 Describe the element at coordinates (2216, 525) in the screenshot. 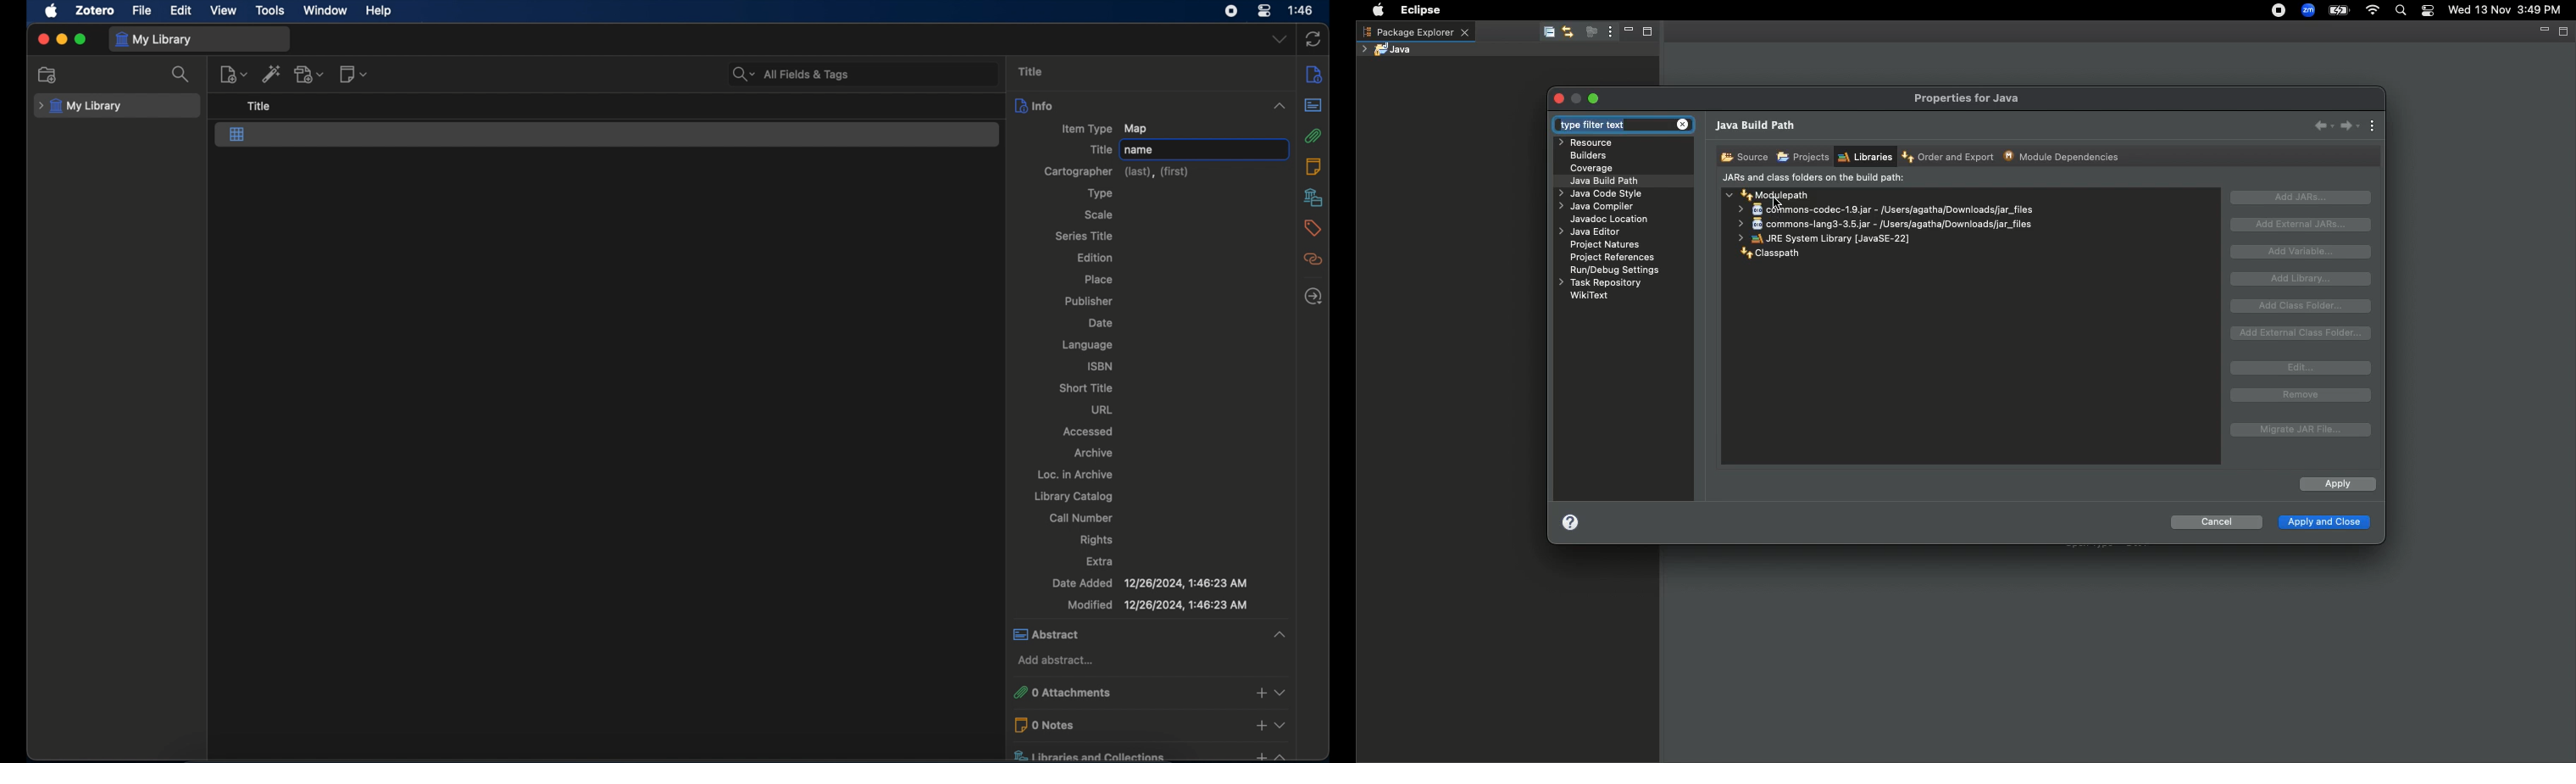

I see `Cancel` at that location.